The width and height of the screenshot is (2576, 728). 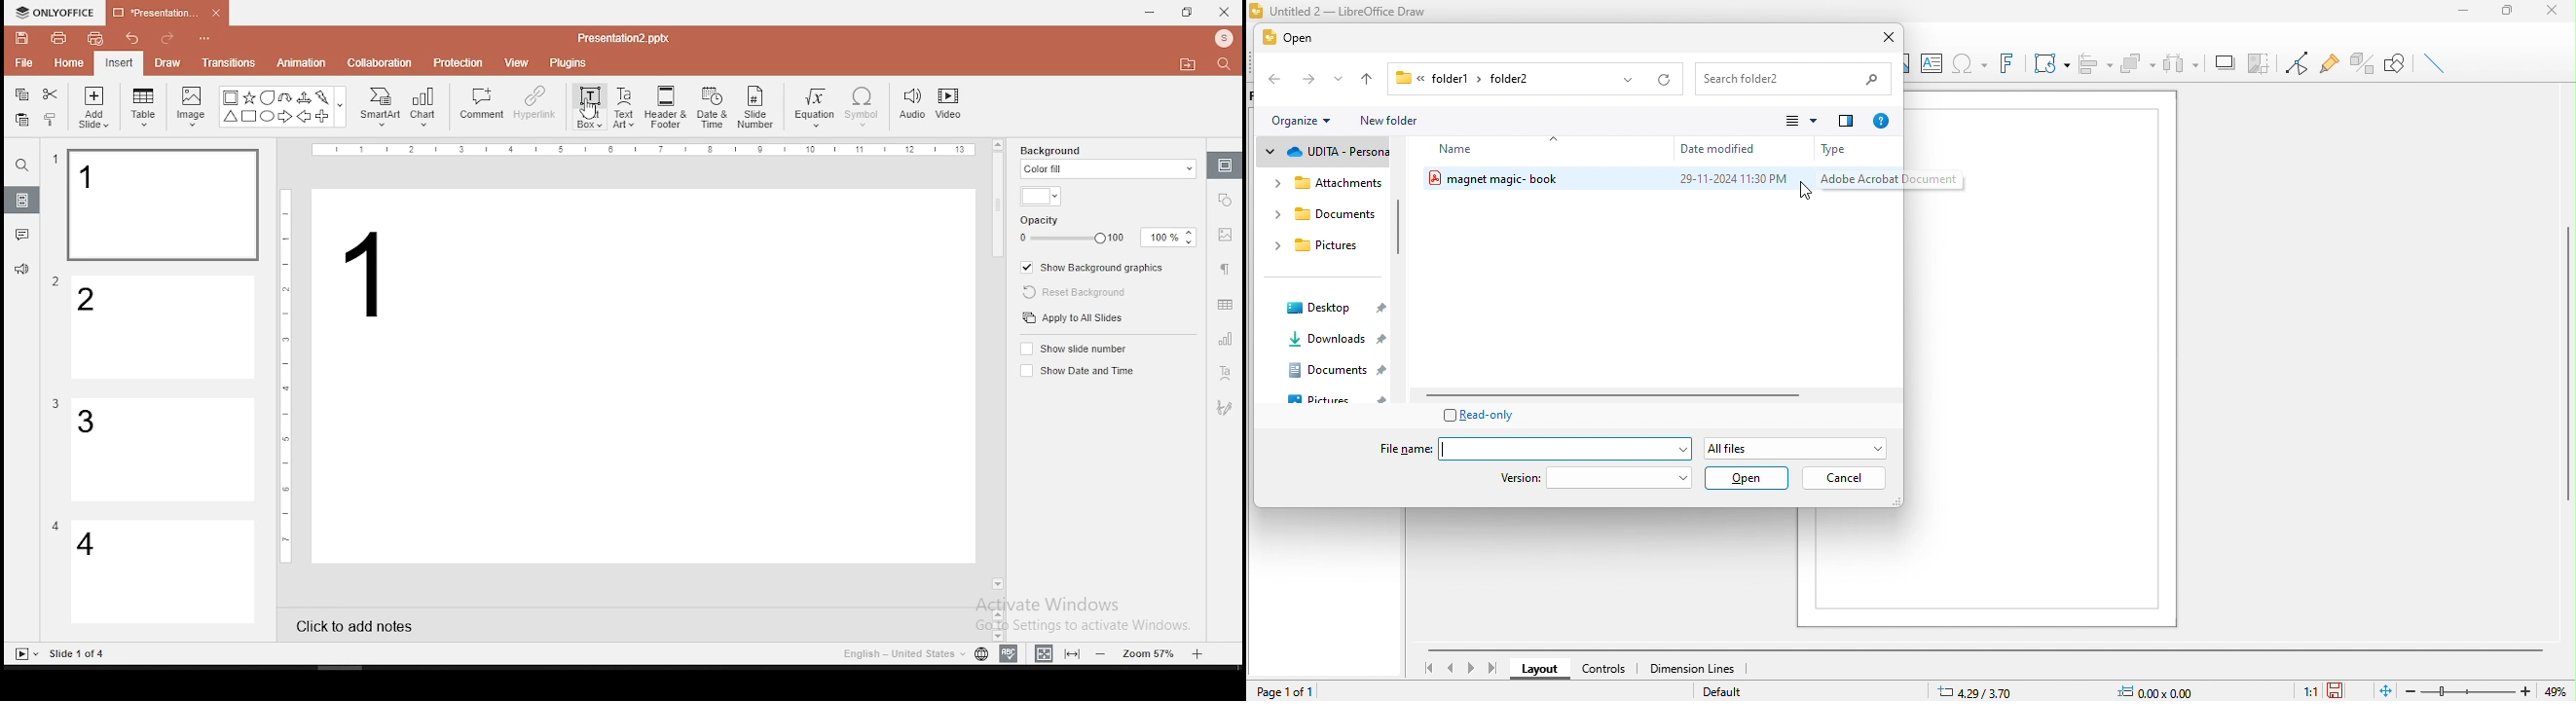 What do you see at coordinates (948, 106) in the screenshot?
I see `video` at bounding box center [948, 106].